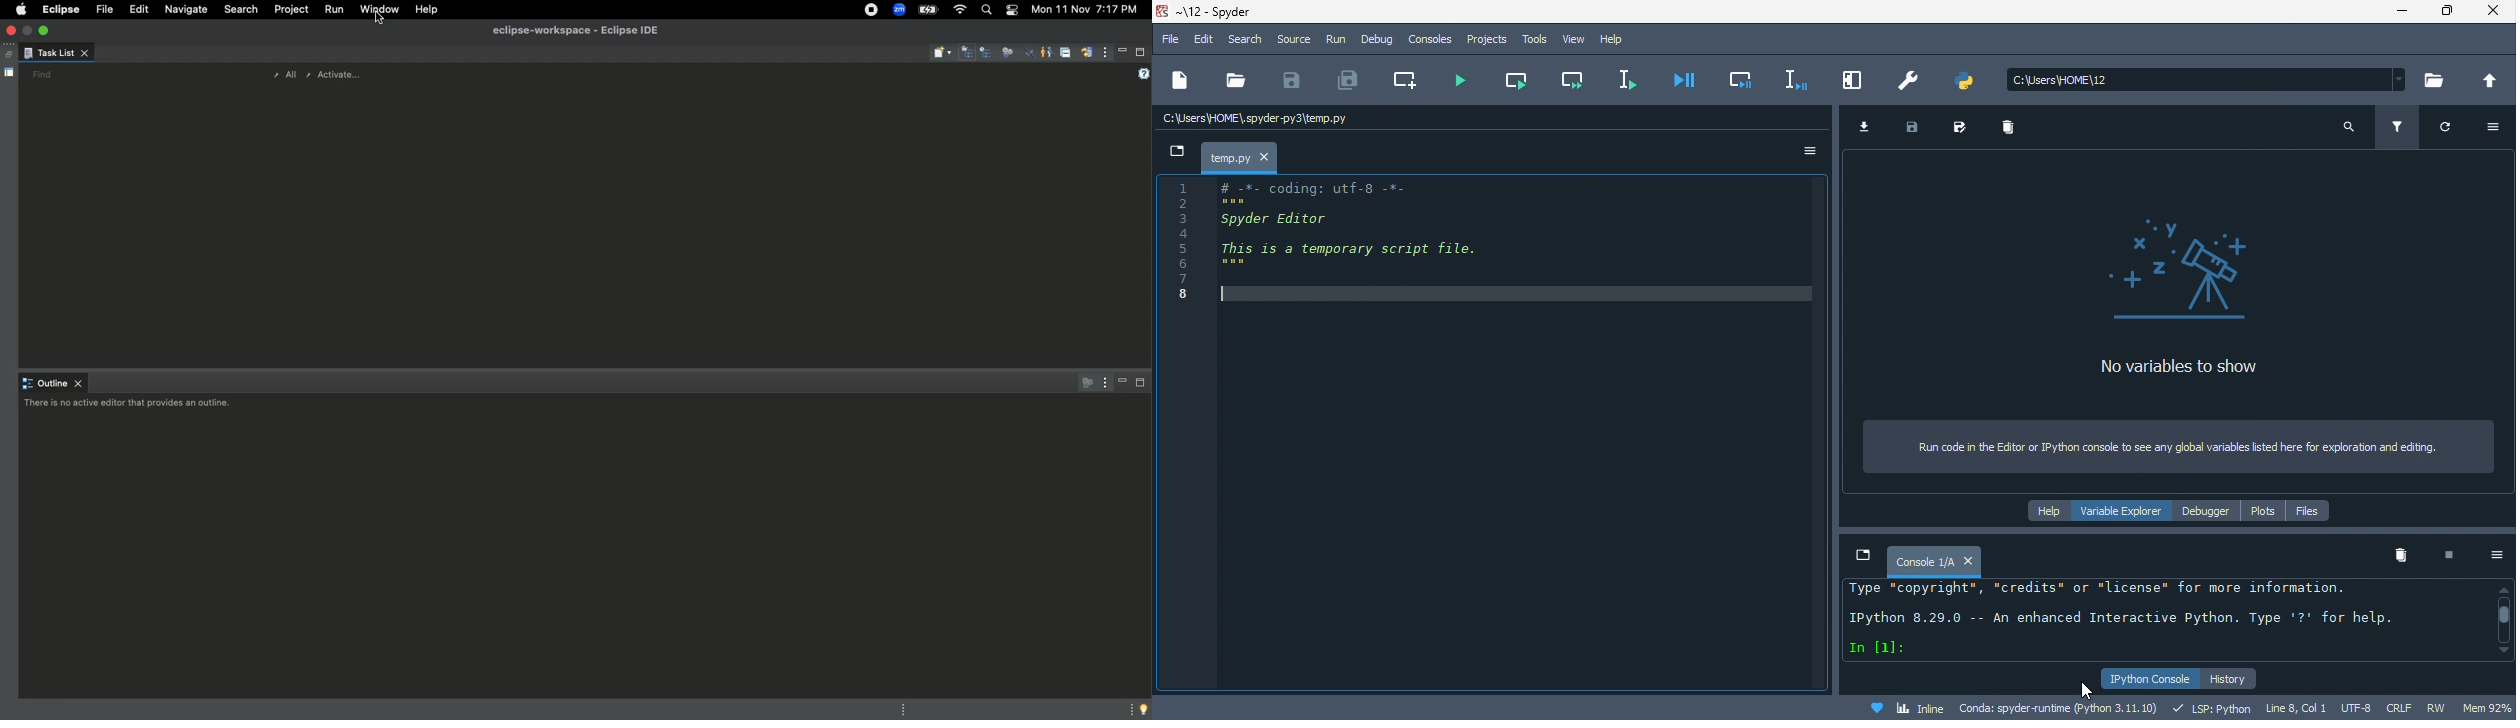 The image size is (2520, 728). Describe the element at coordinates (1926, 559) in the screenshot. I see `console1\a` at that location.